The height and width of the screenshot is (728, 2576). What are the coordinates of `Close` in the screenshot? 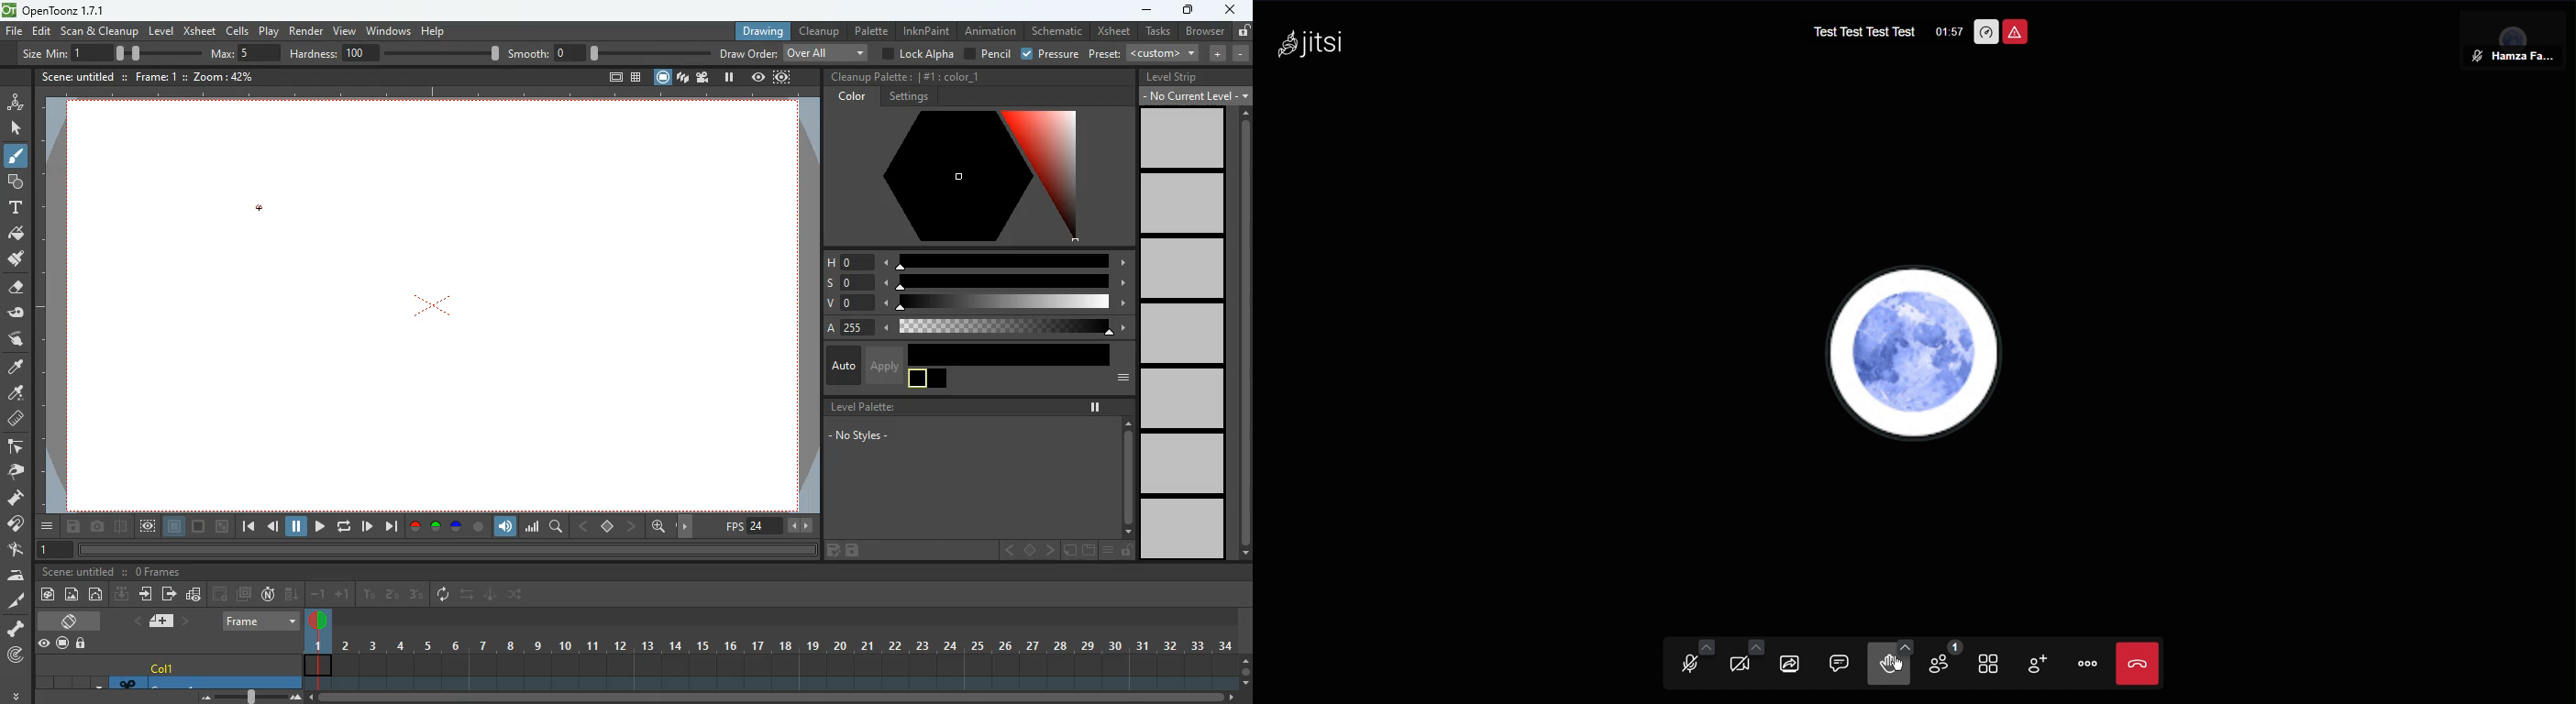 It's located at (2134, 666).